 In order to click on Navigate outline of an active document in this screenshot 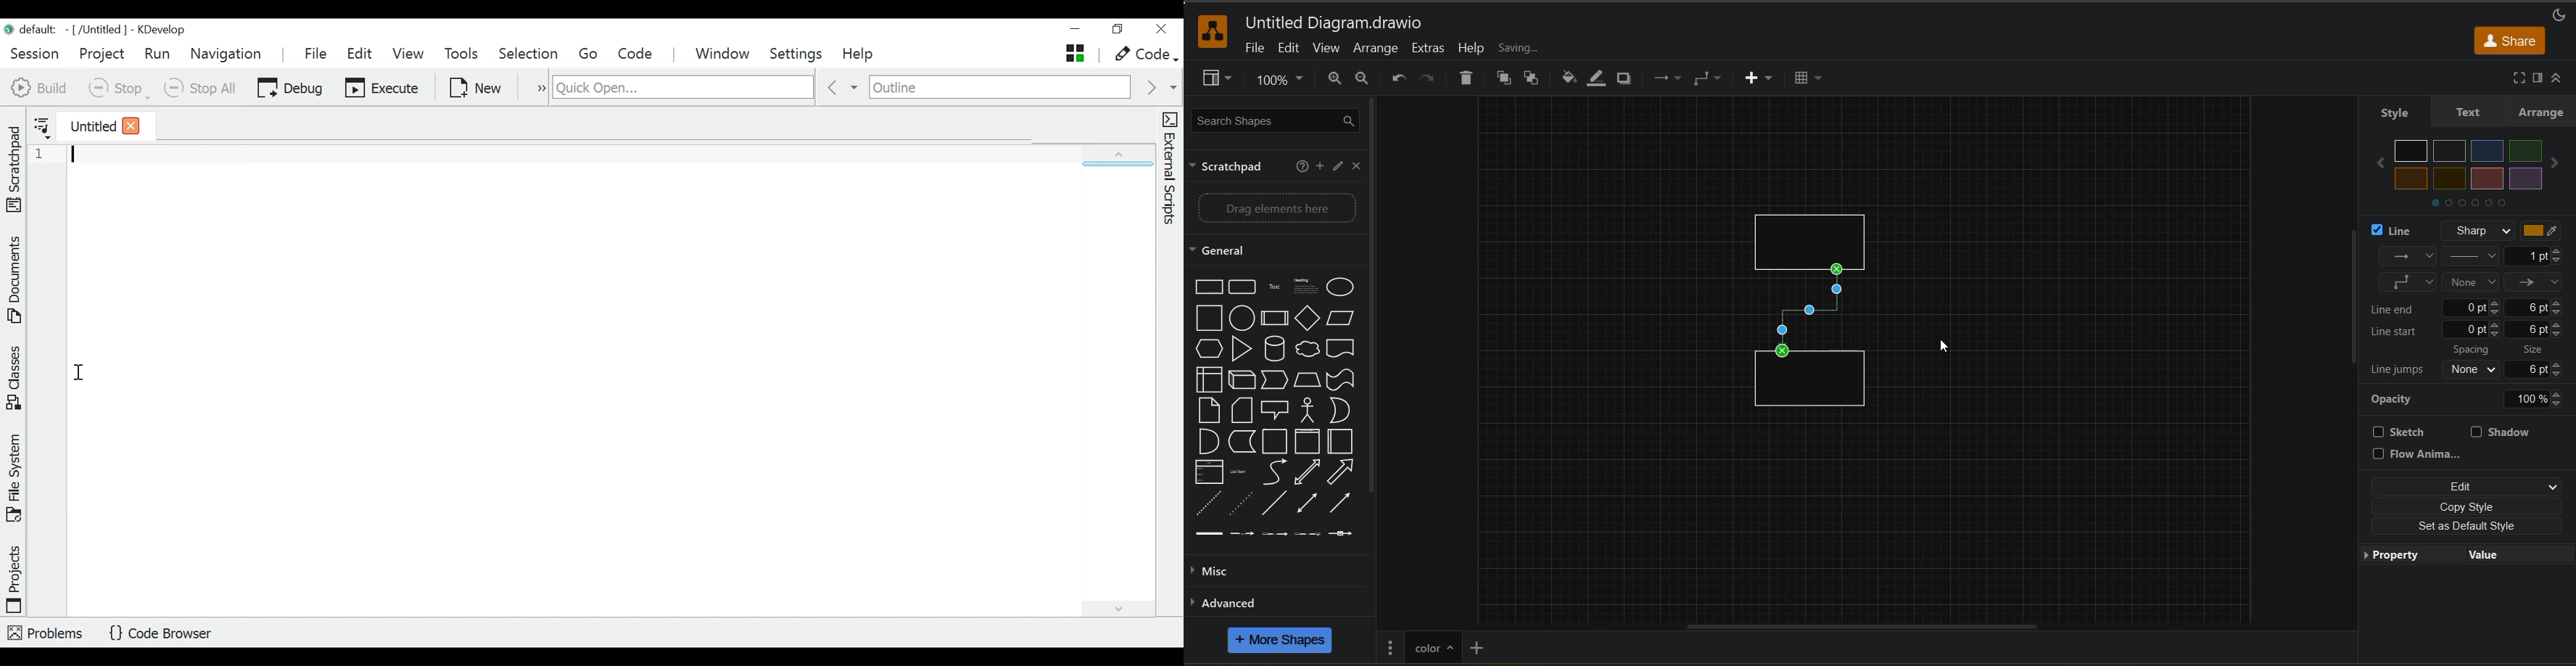, I will do `click(999, 88)`.